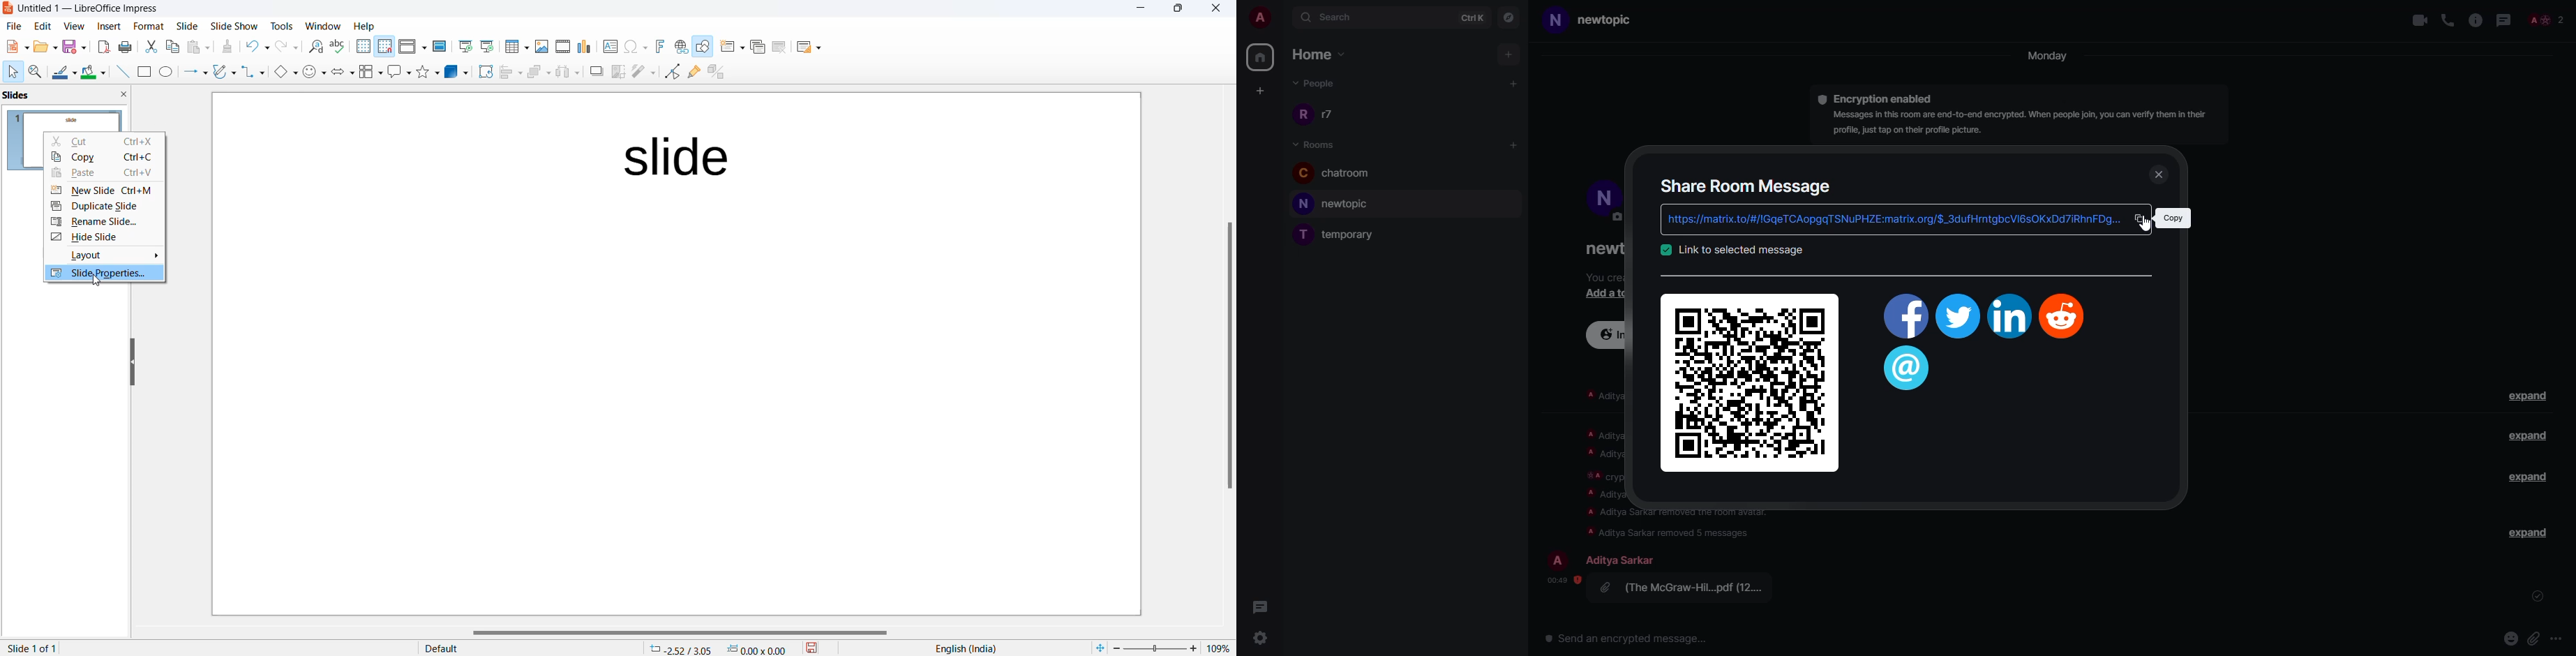  Describe the element at coordinates (586, 46) in the screenshot. I see `insert charts ` at that location.